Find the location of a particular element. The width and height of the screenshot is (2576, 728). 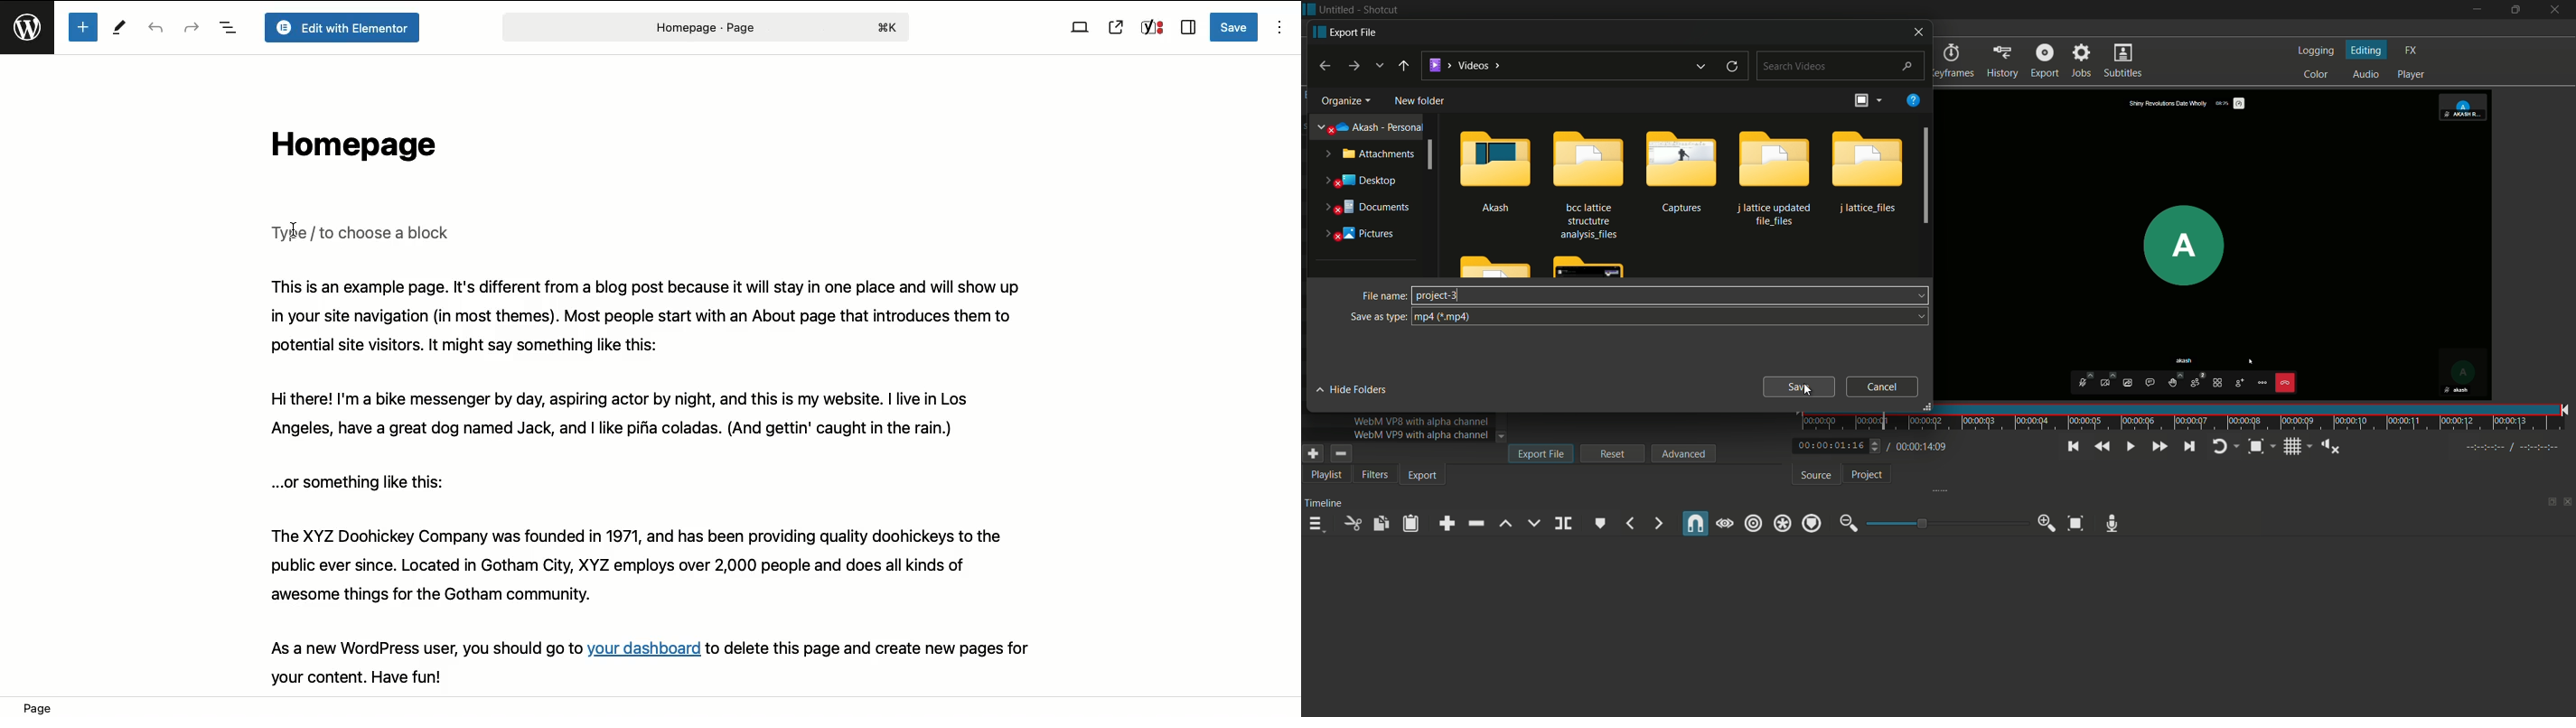

Export is located at coordinates (1425, 475).